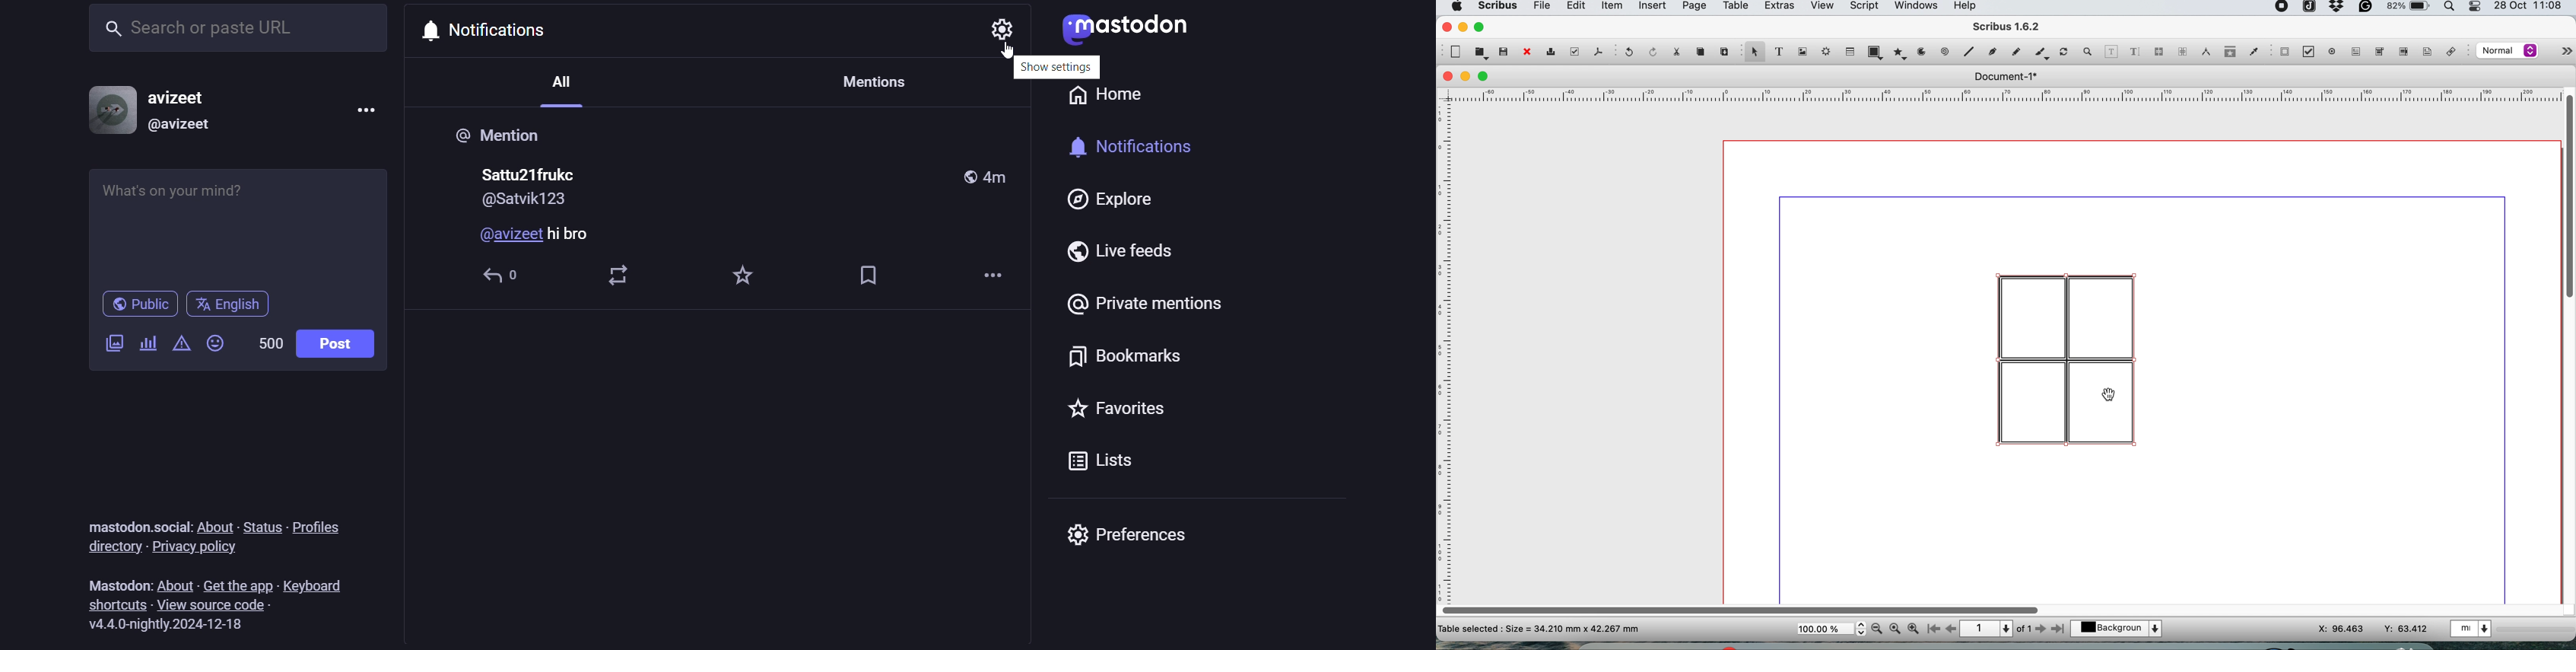 The width and height of the screenshot is (2576, 672). I want to click on select the current layer, so click(2121, 629).